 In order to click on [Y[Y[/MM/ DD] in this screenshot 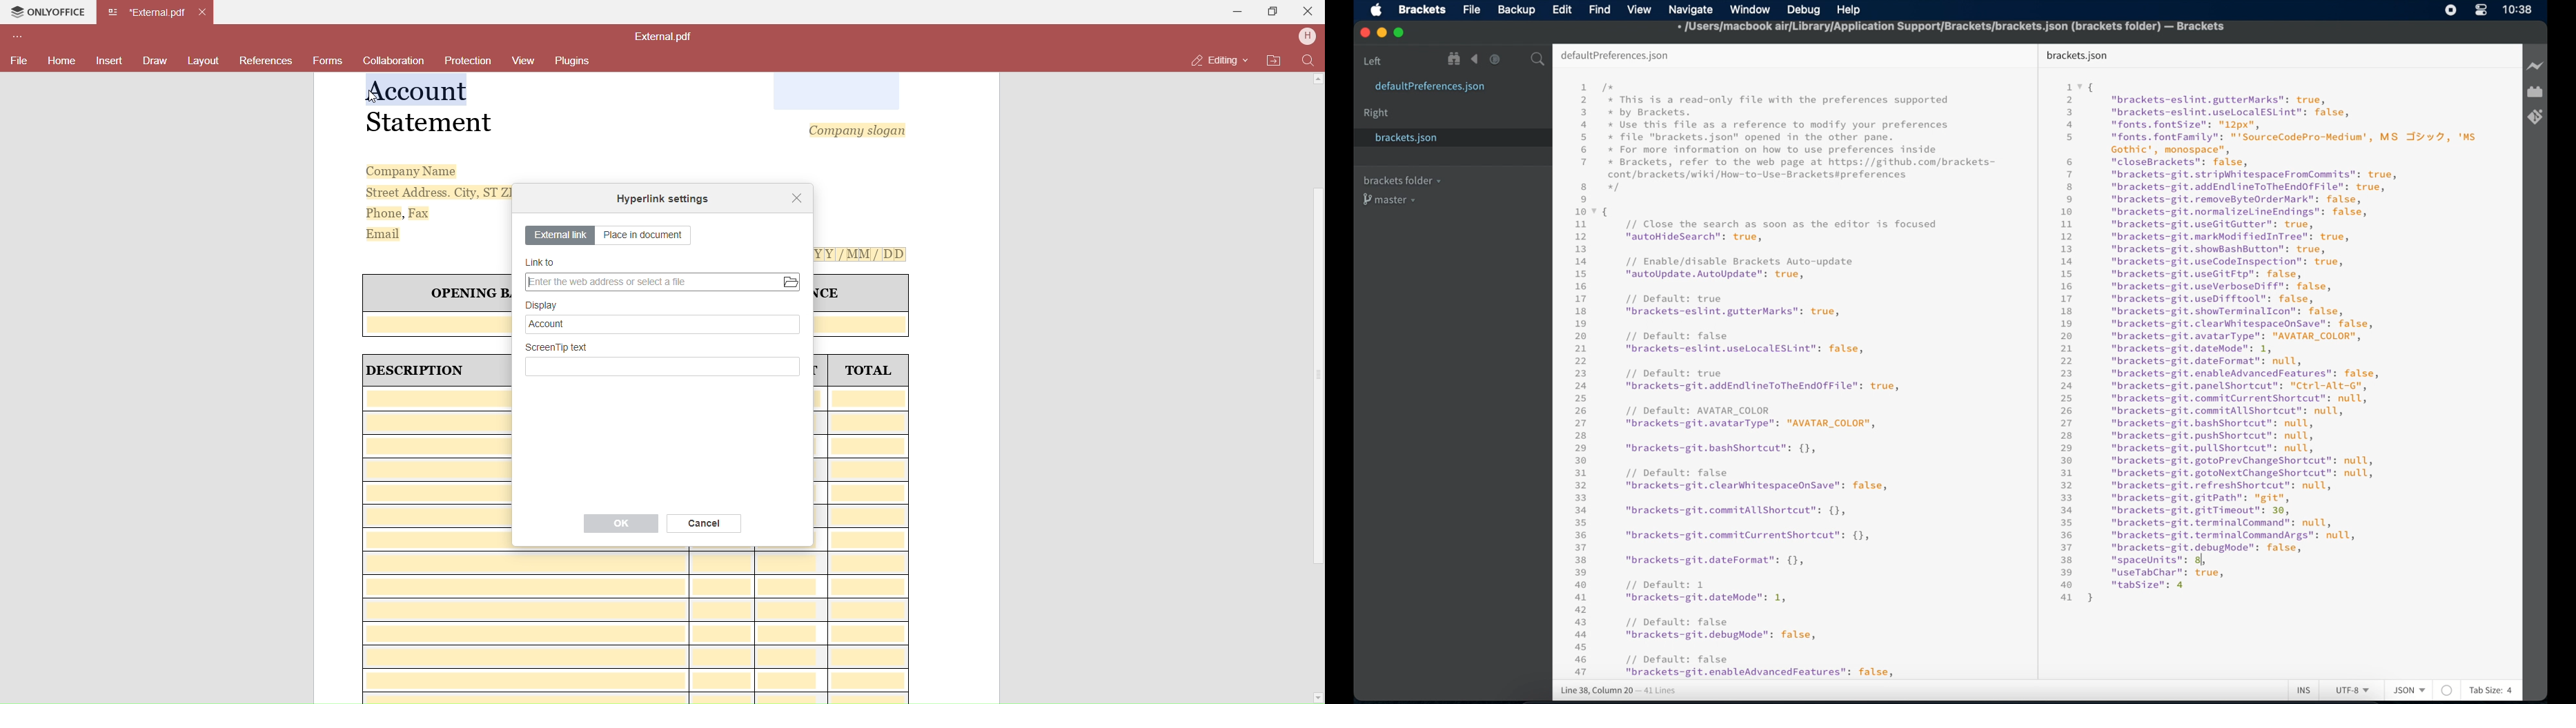, I will do `click(864, 255)`.